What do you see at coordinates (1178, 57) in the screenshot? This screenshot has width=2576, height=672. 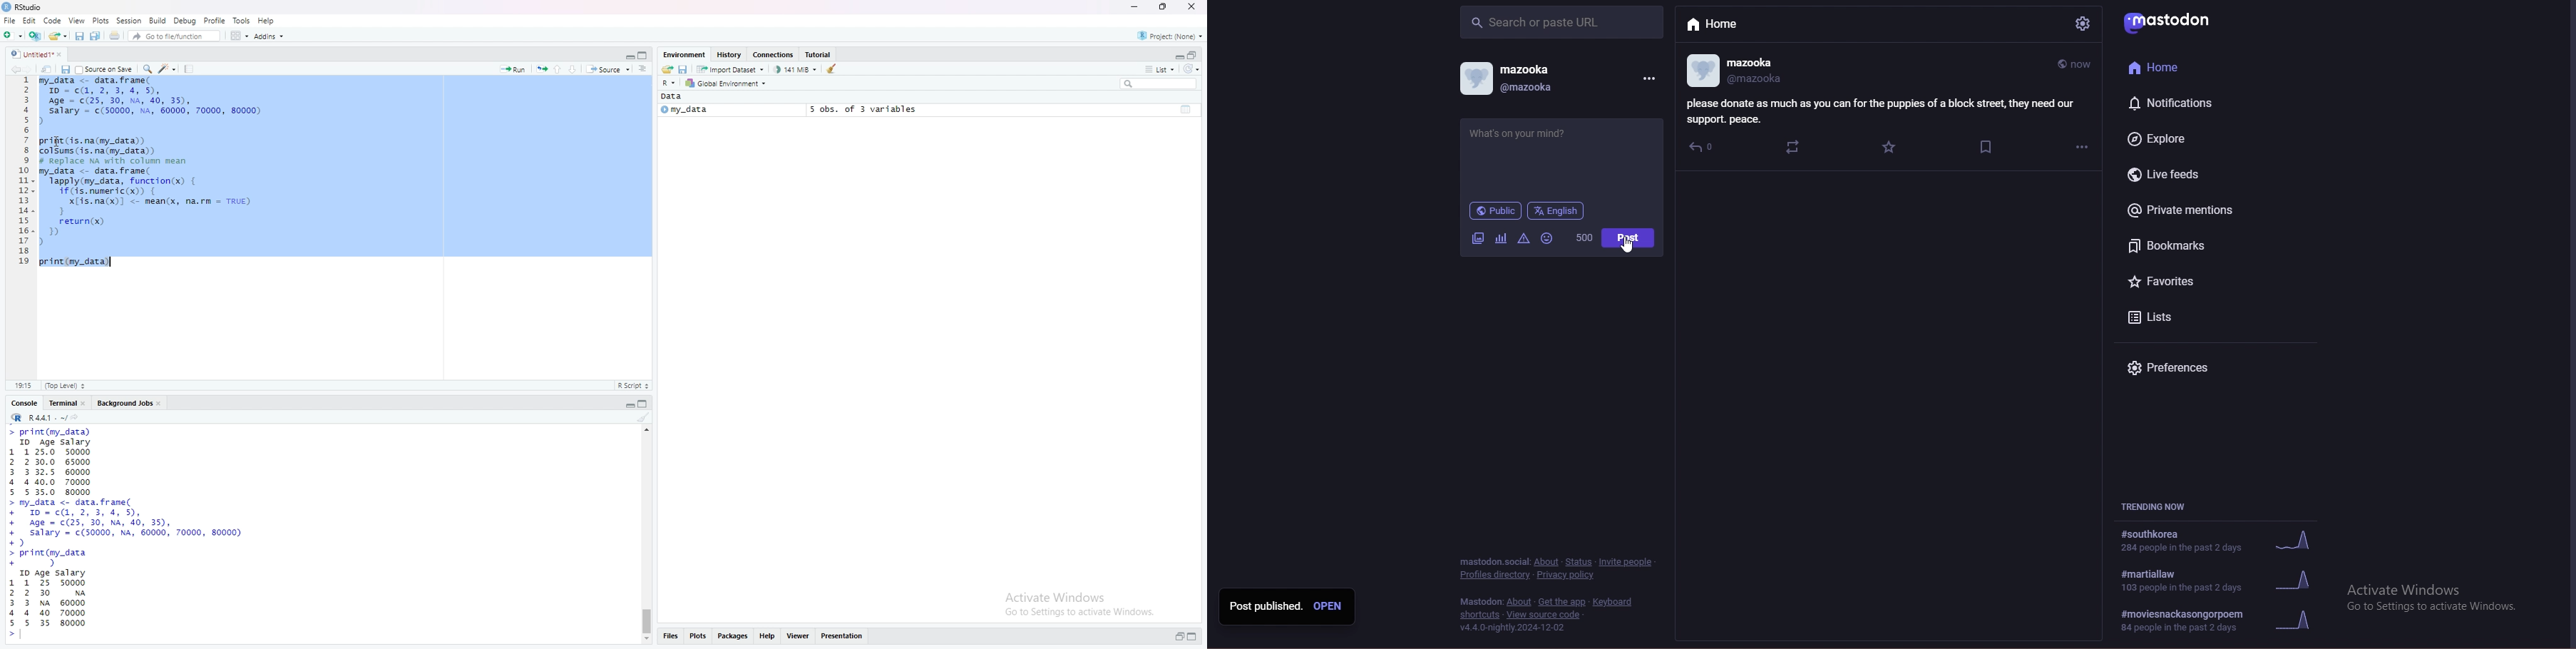 I see `expand` at bounding box center [1178, 57].